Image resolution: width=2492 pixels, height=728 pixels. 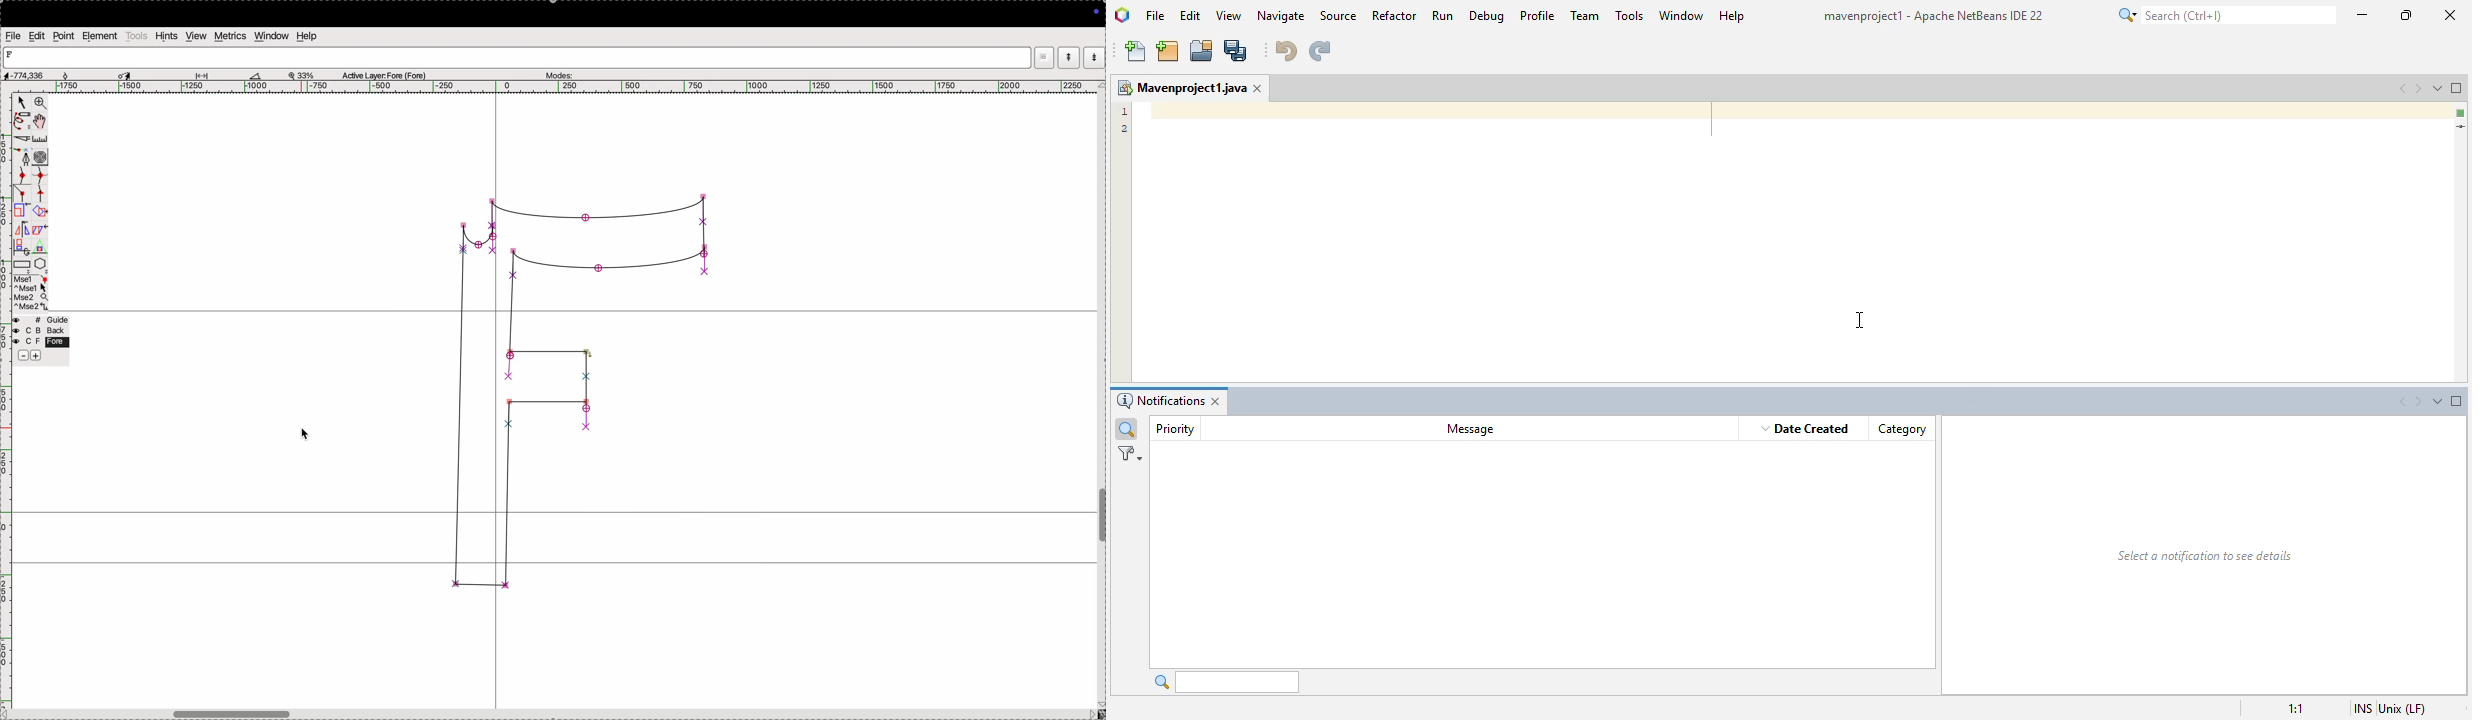 What do you see at coordinates (99, 36) in the screenshot?
I see `element` at bounding box center [99, 36].